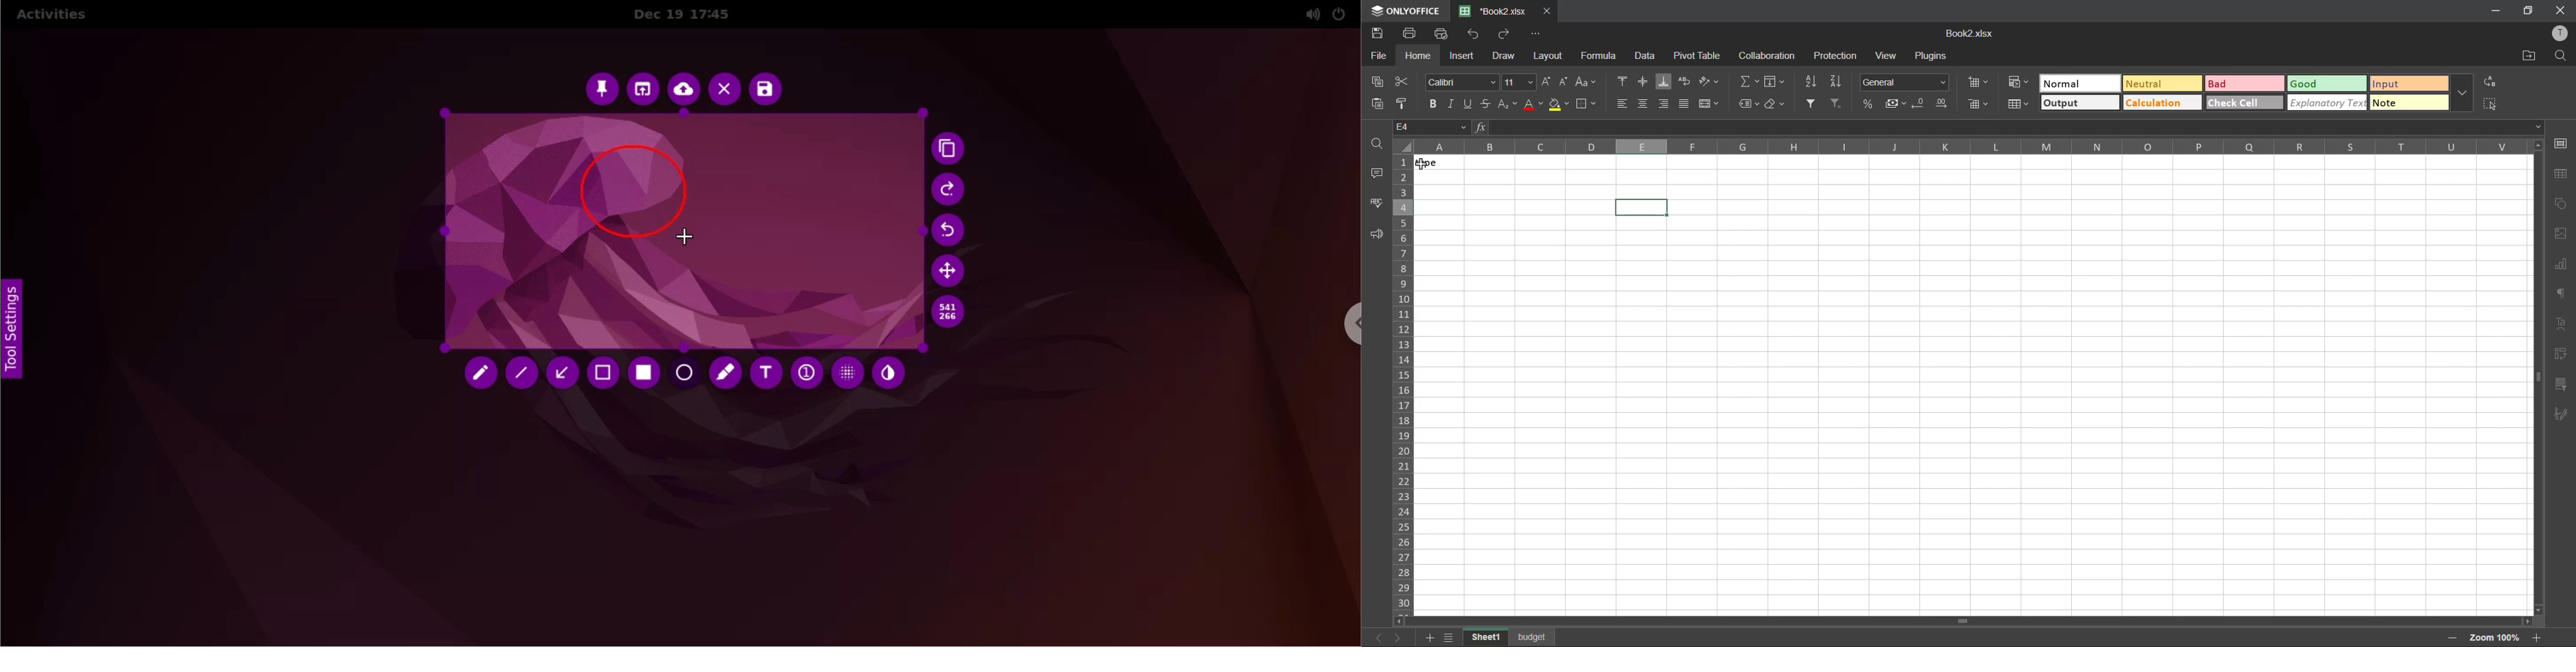  What do you see at coordinates (949, 190) in the screenshot?
I see `redo` at bounding box center [949, 190].